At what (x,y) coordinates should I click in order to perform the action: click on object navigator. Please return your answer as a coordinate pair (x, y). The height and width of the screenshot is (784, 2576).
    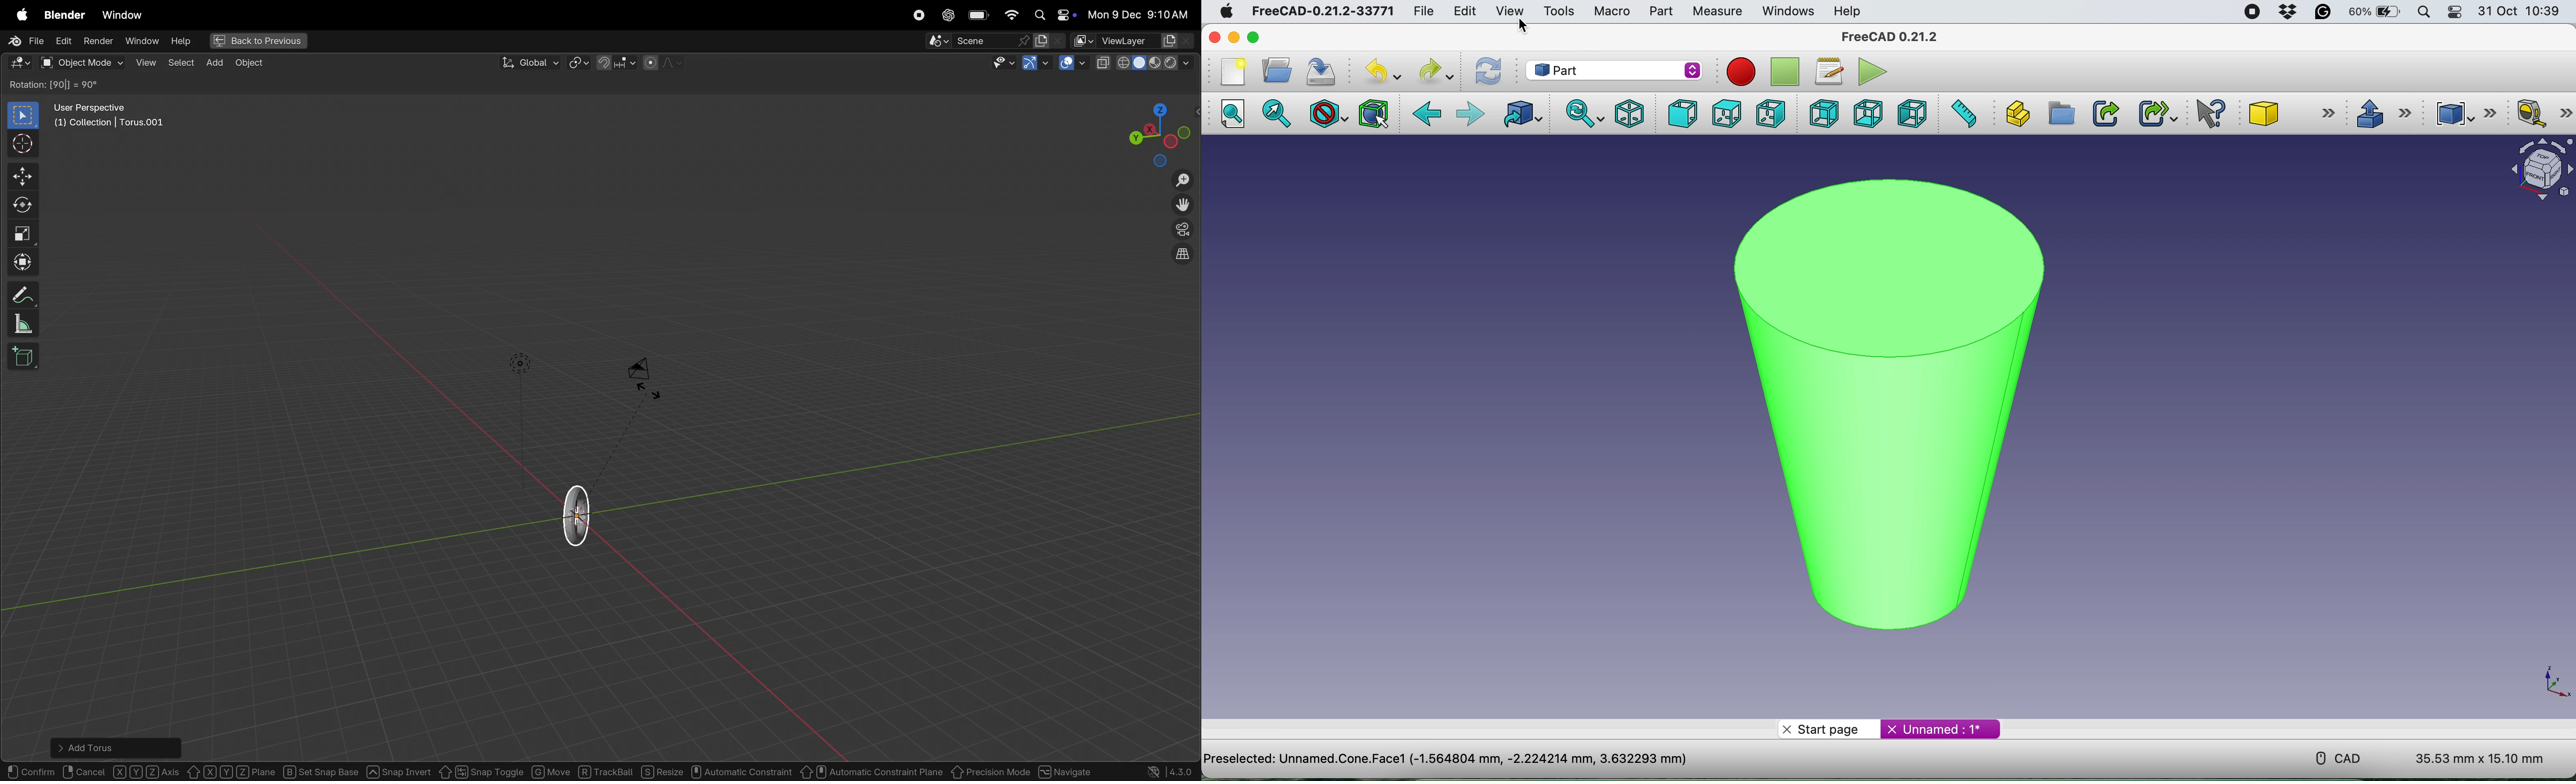
    Looking at the image, I should click on (2536, 169).